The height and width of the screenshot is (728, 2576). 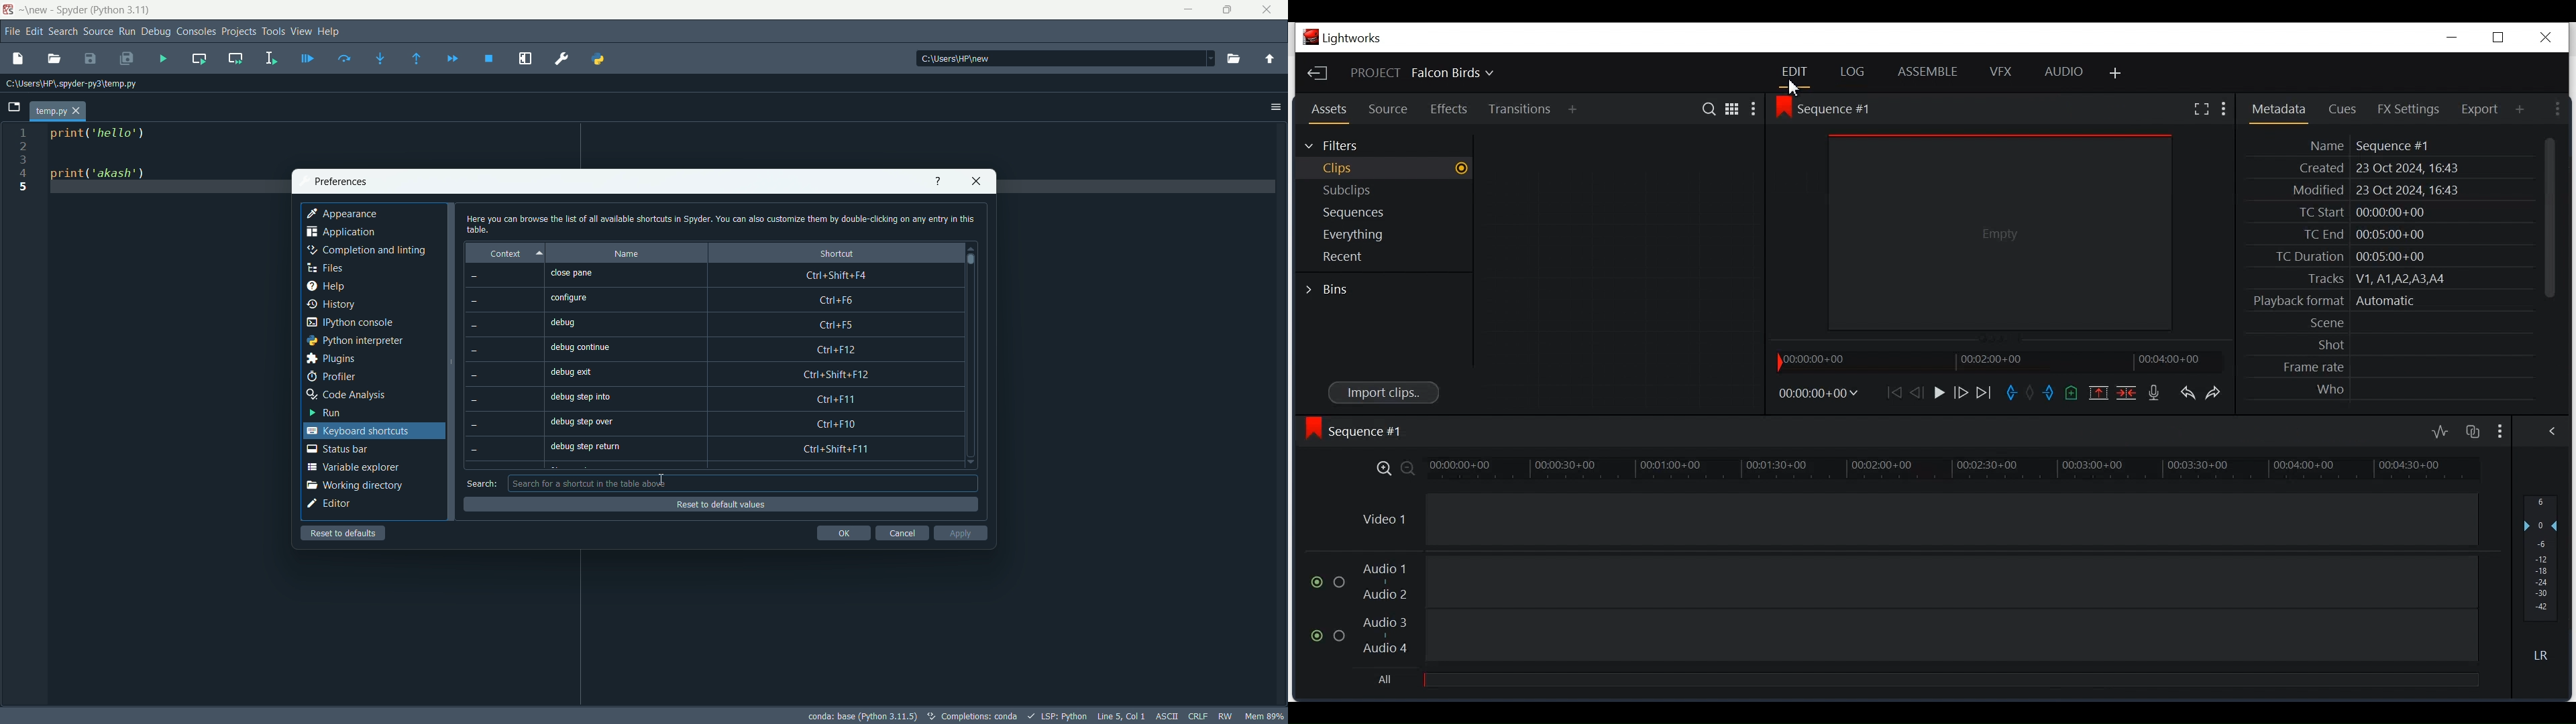 I want to click on search bar, so click(x=740, y=483).